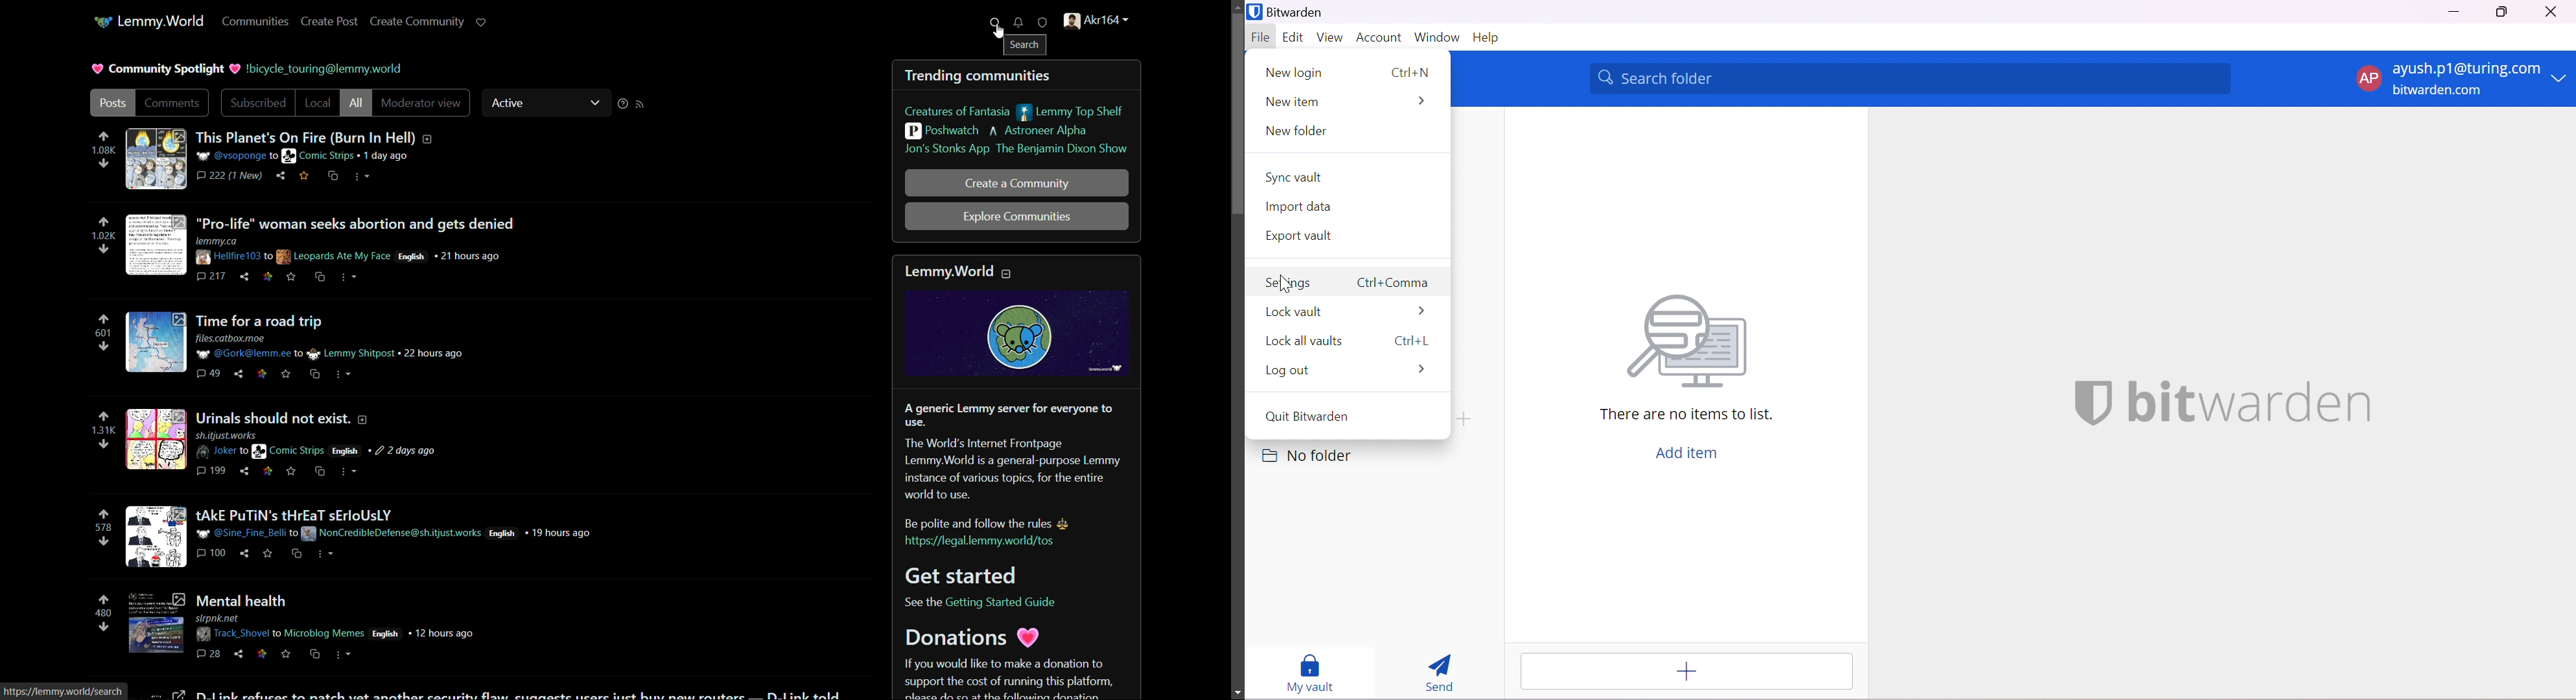 Image resolution: width=2576 pixels, height=700 pixels. I want to click on post-1, so click(278, 156).